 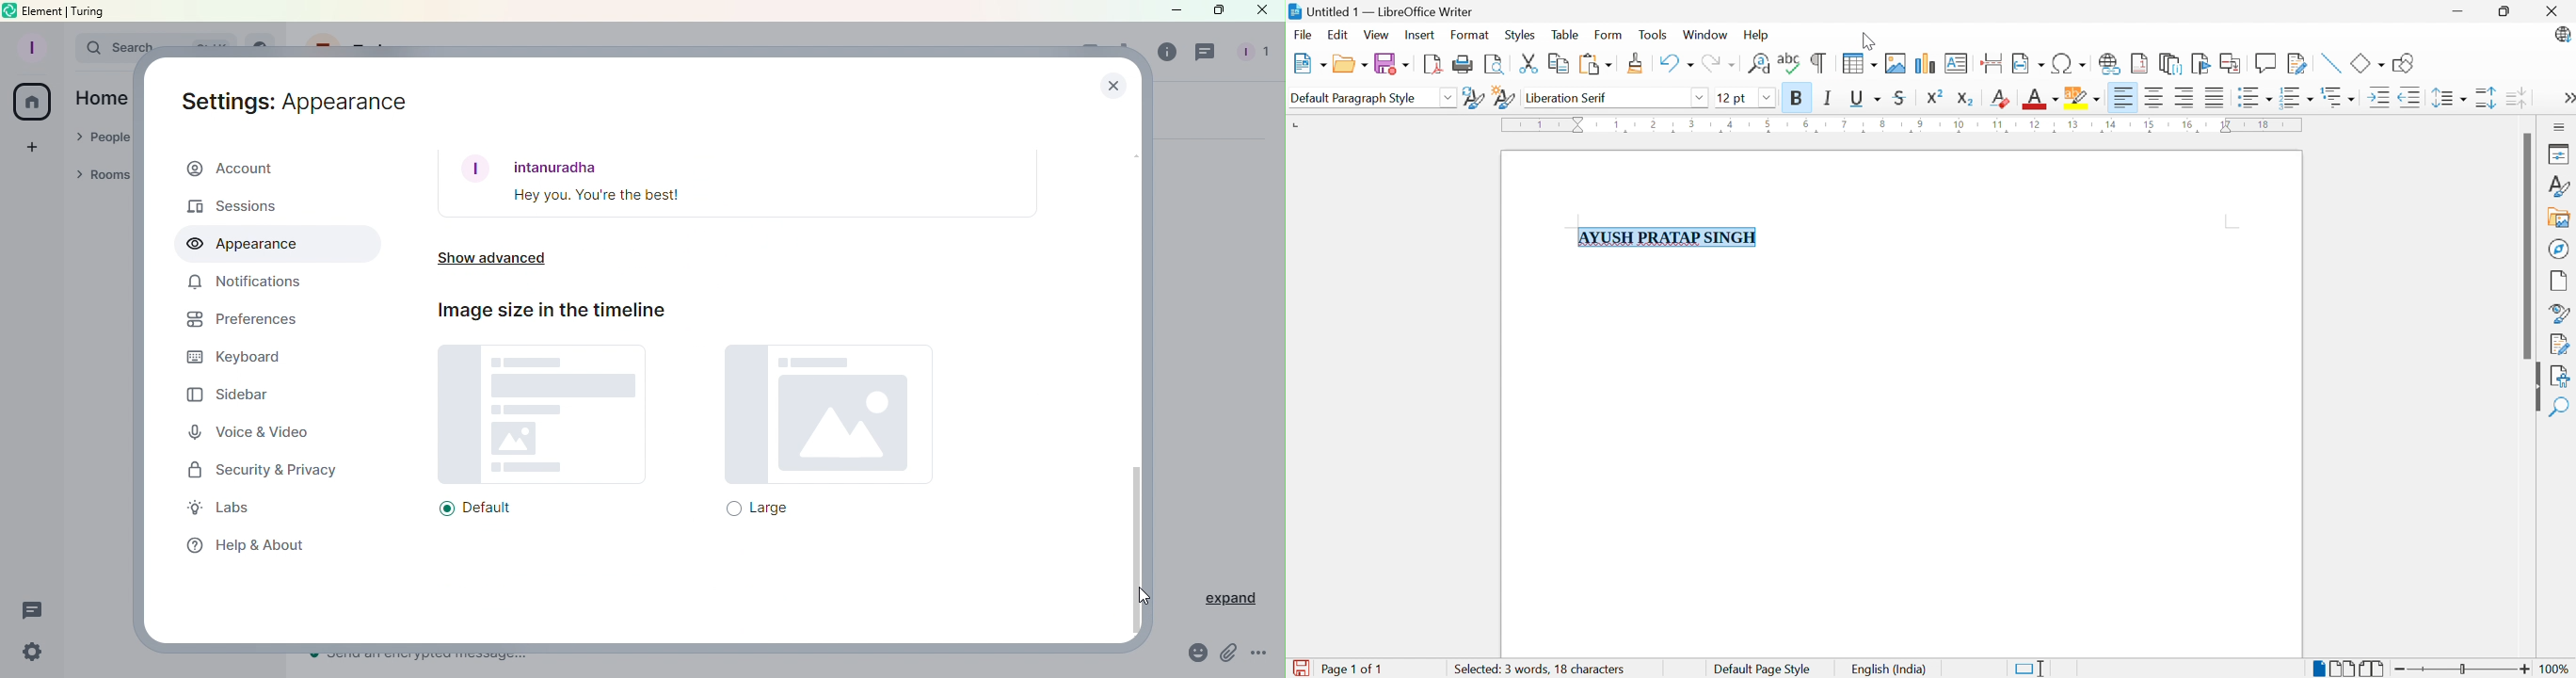 I want to click on Styles, so click(x=1519, y=36).